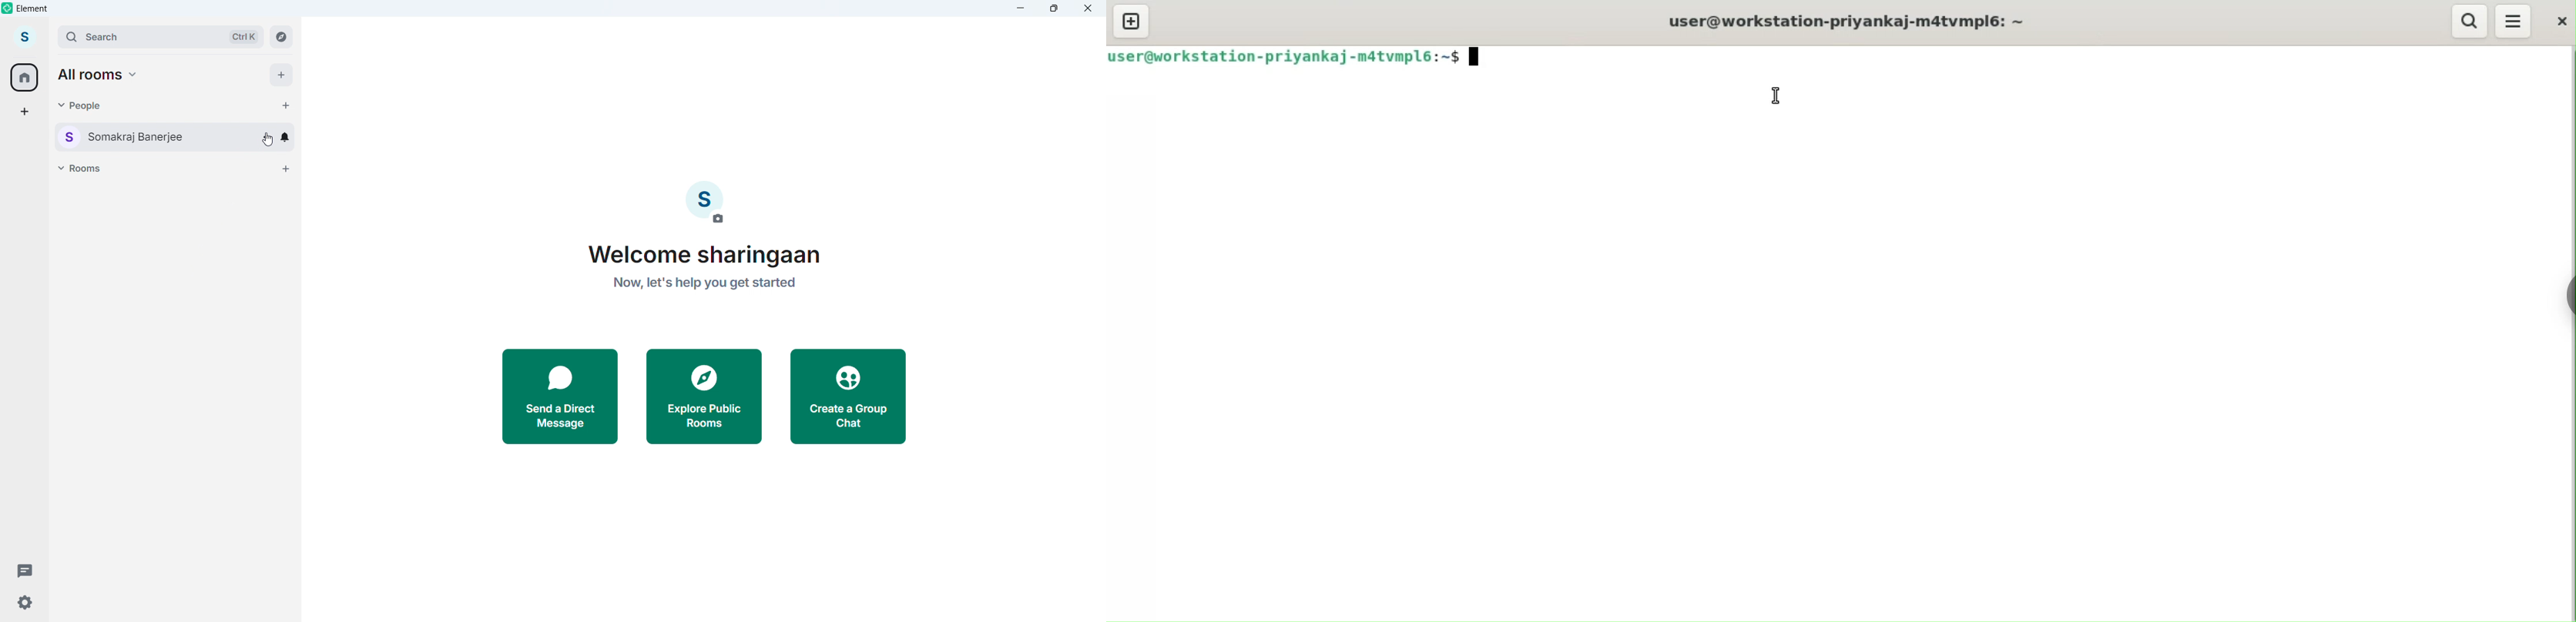  Describe the element at coordinates (560, 398) in the screenshot. I see `Send a direct message ` at that location.